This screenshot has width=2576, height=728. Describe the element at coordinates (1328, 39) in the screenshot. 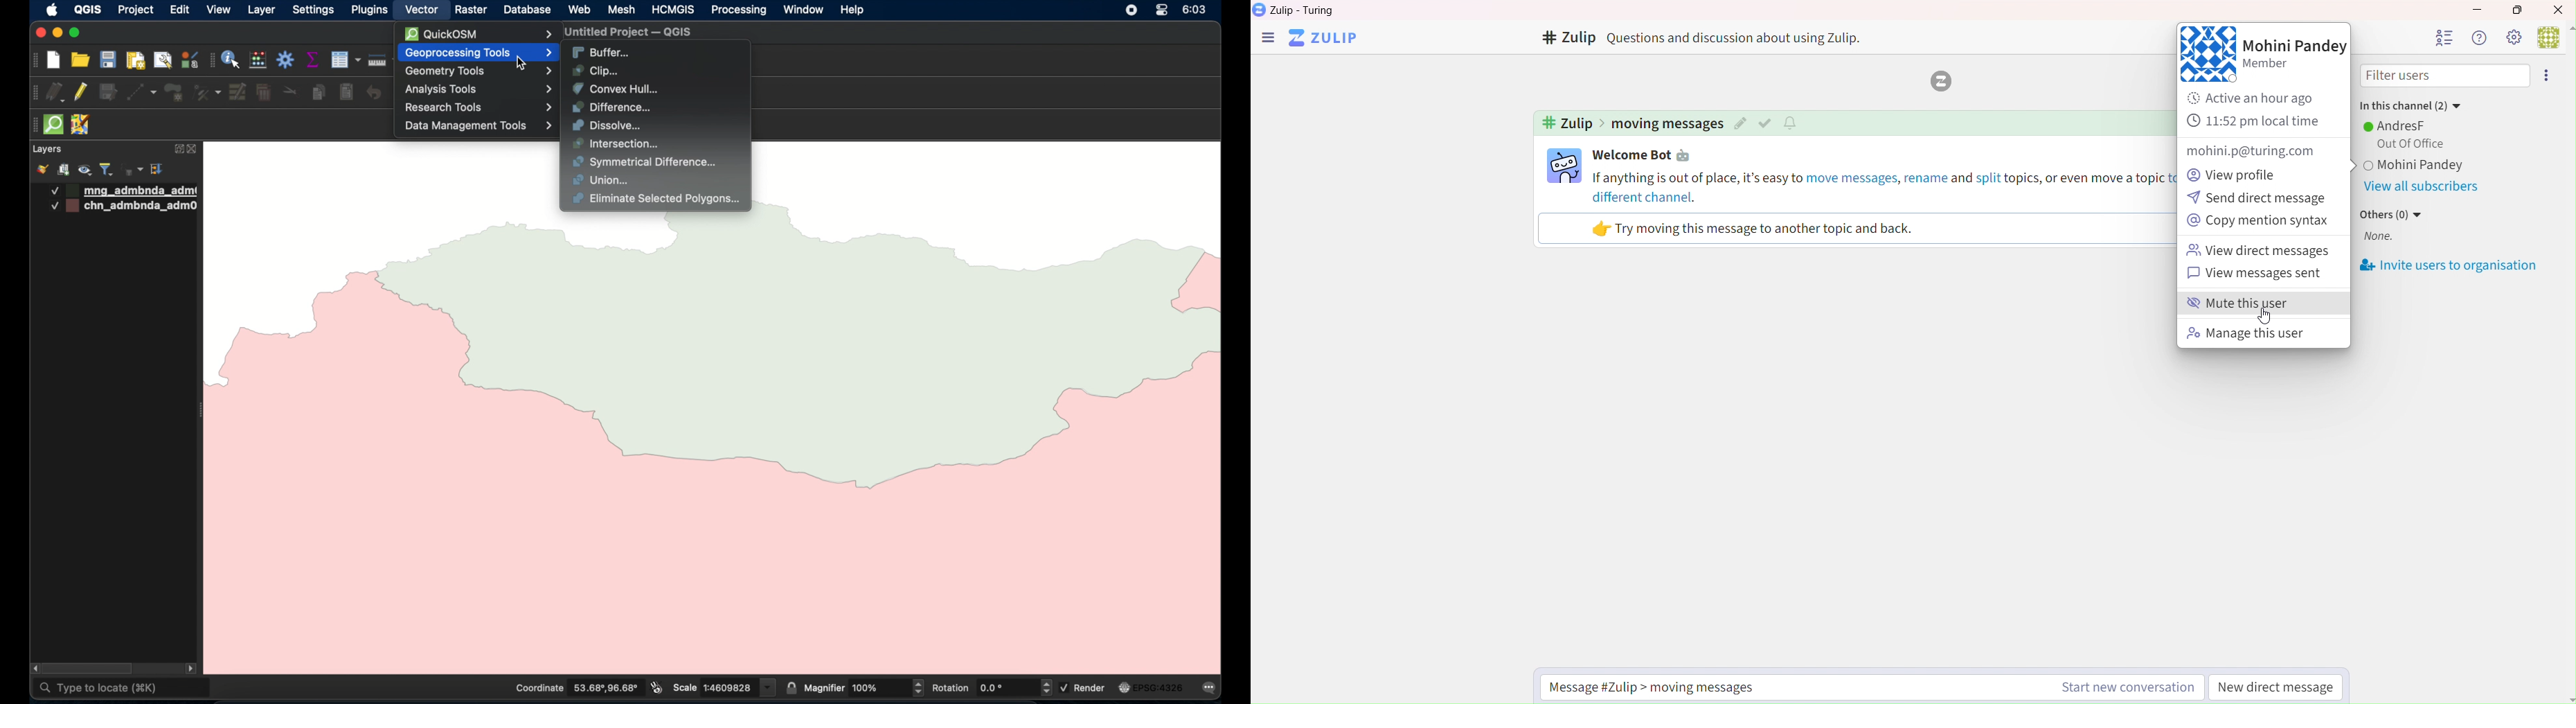

I see `ZuLip` at that location.